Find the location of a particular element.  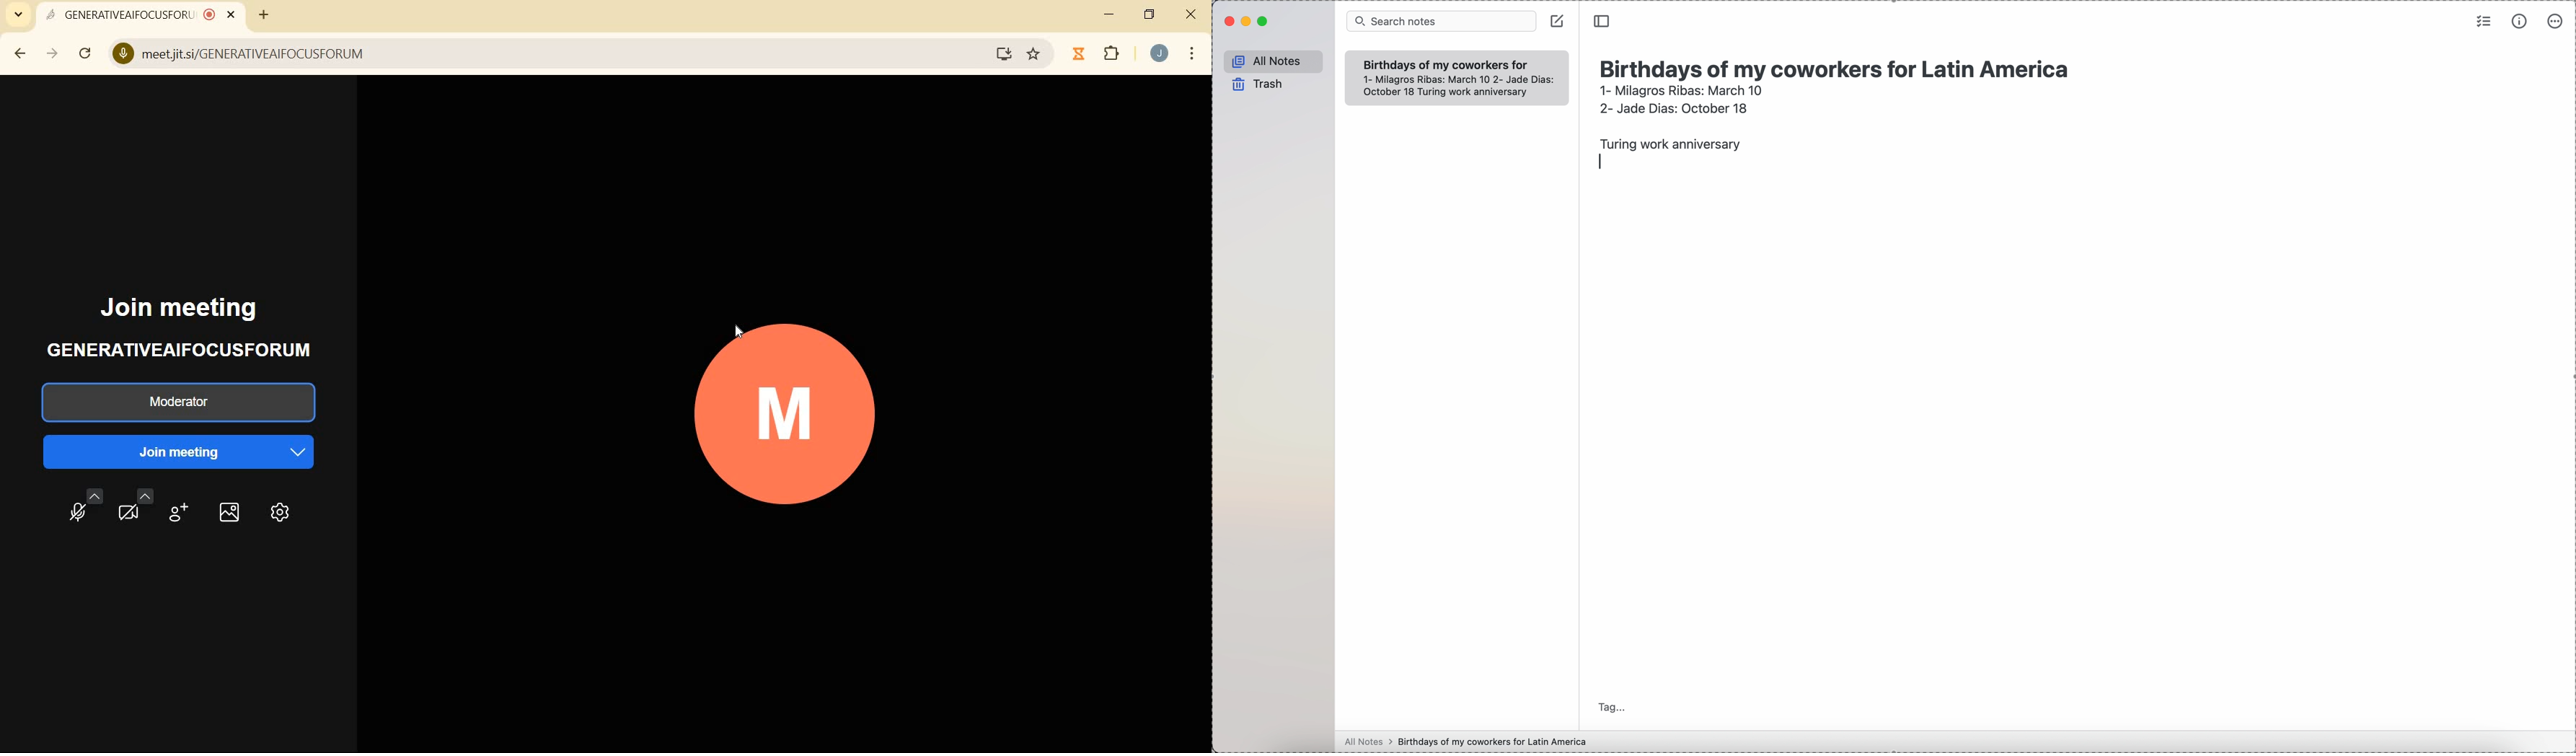

GENERATIVEAIFOCUSFORUM is located at coordinates (193, 348).